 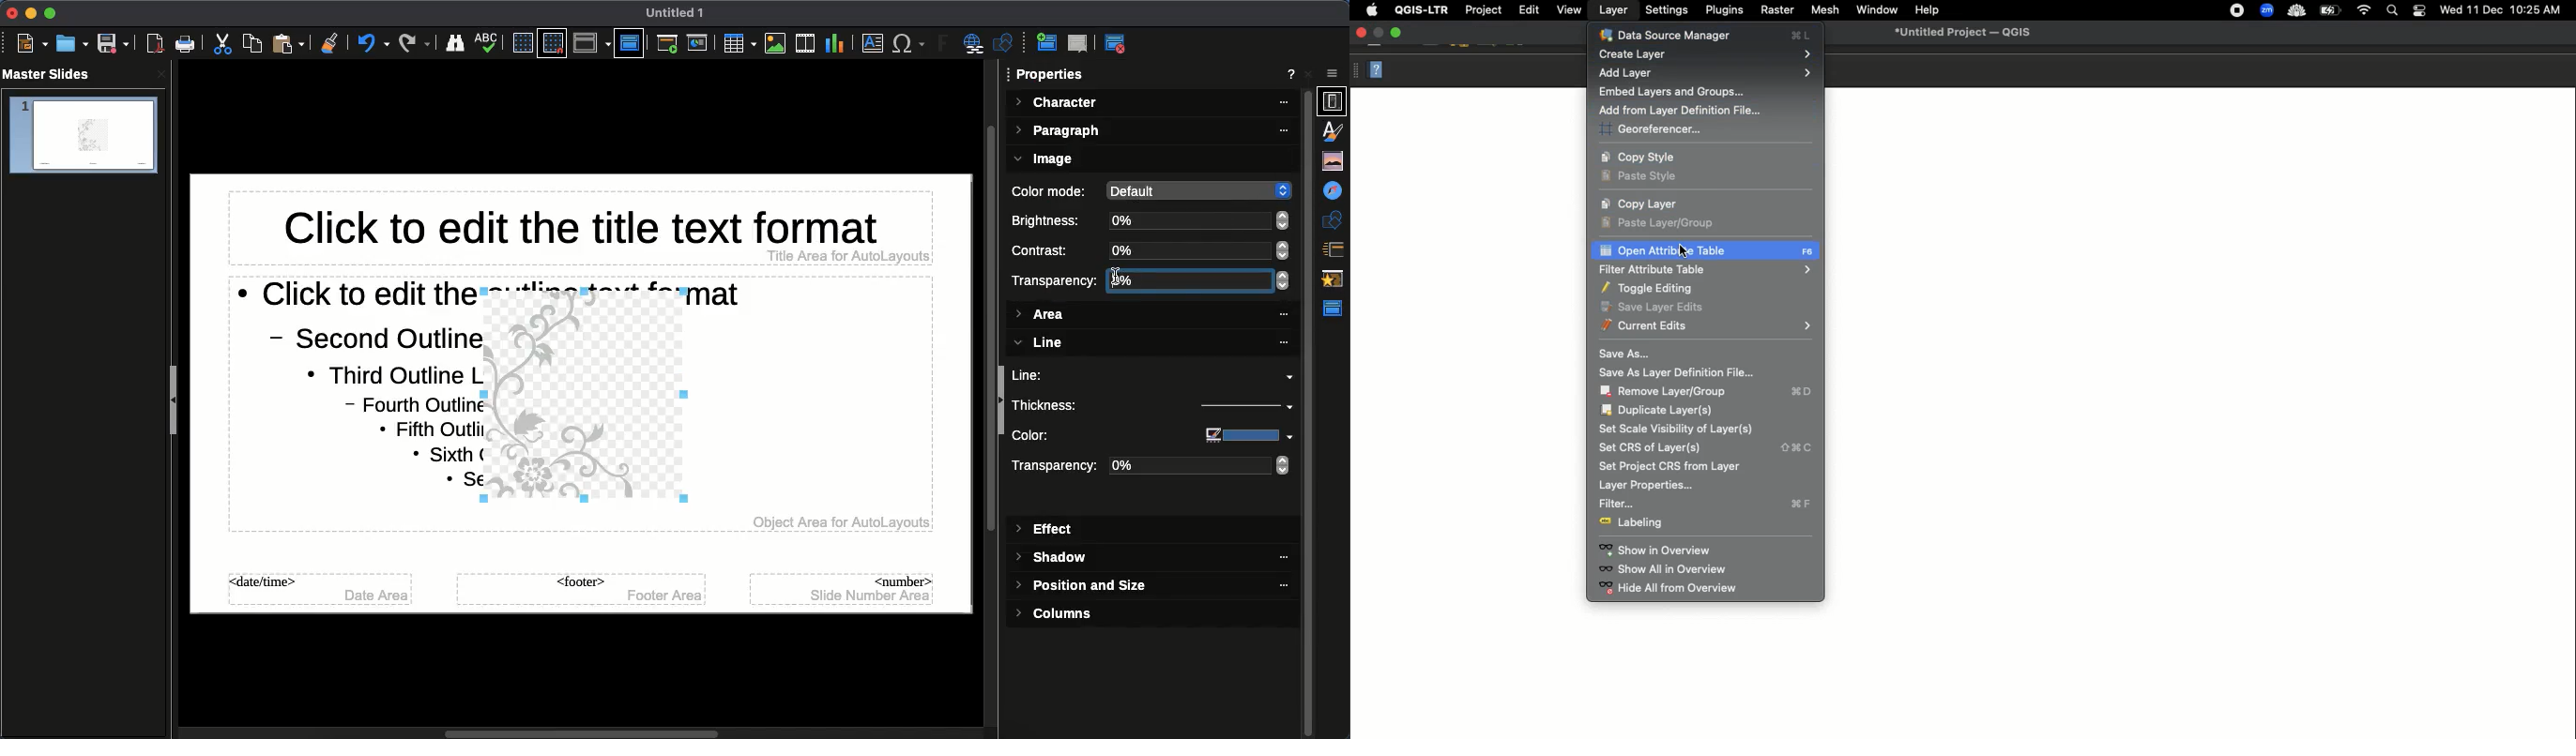 What do you see at coordinates (1648, 157) in the screenshot?
I see `Copy style` at bounding box center [1648, 157].